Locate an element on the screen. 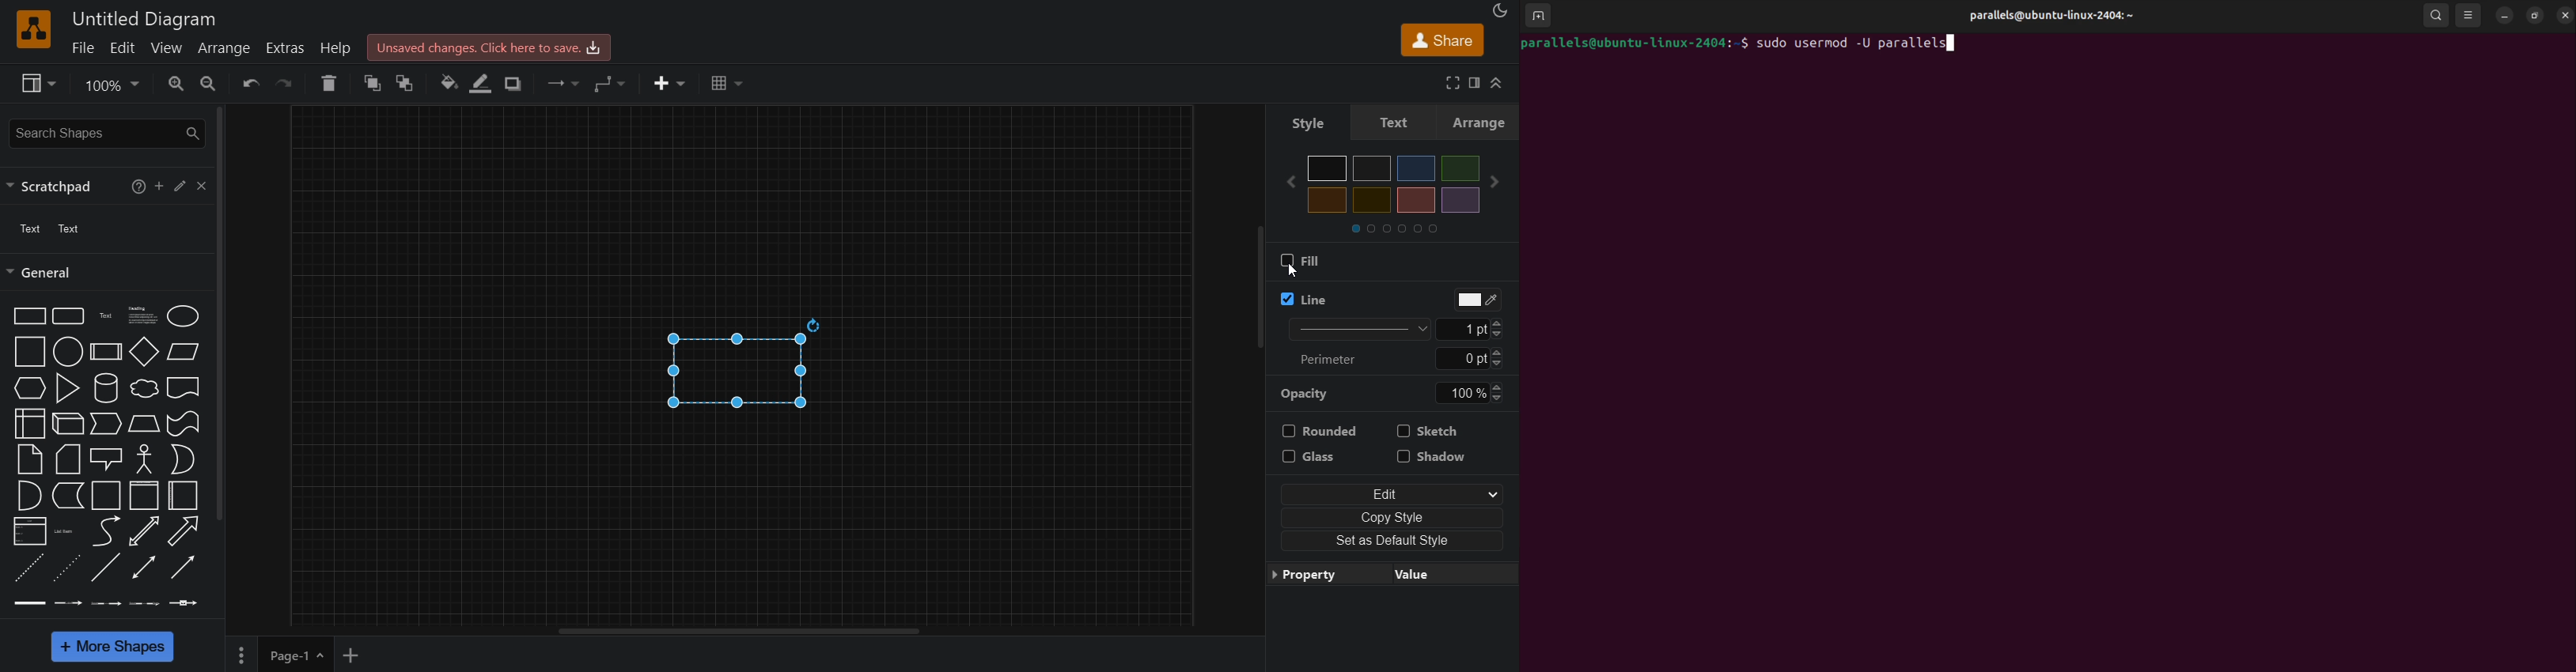  close is located at coordinates (204, 187).